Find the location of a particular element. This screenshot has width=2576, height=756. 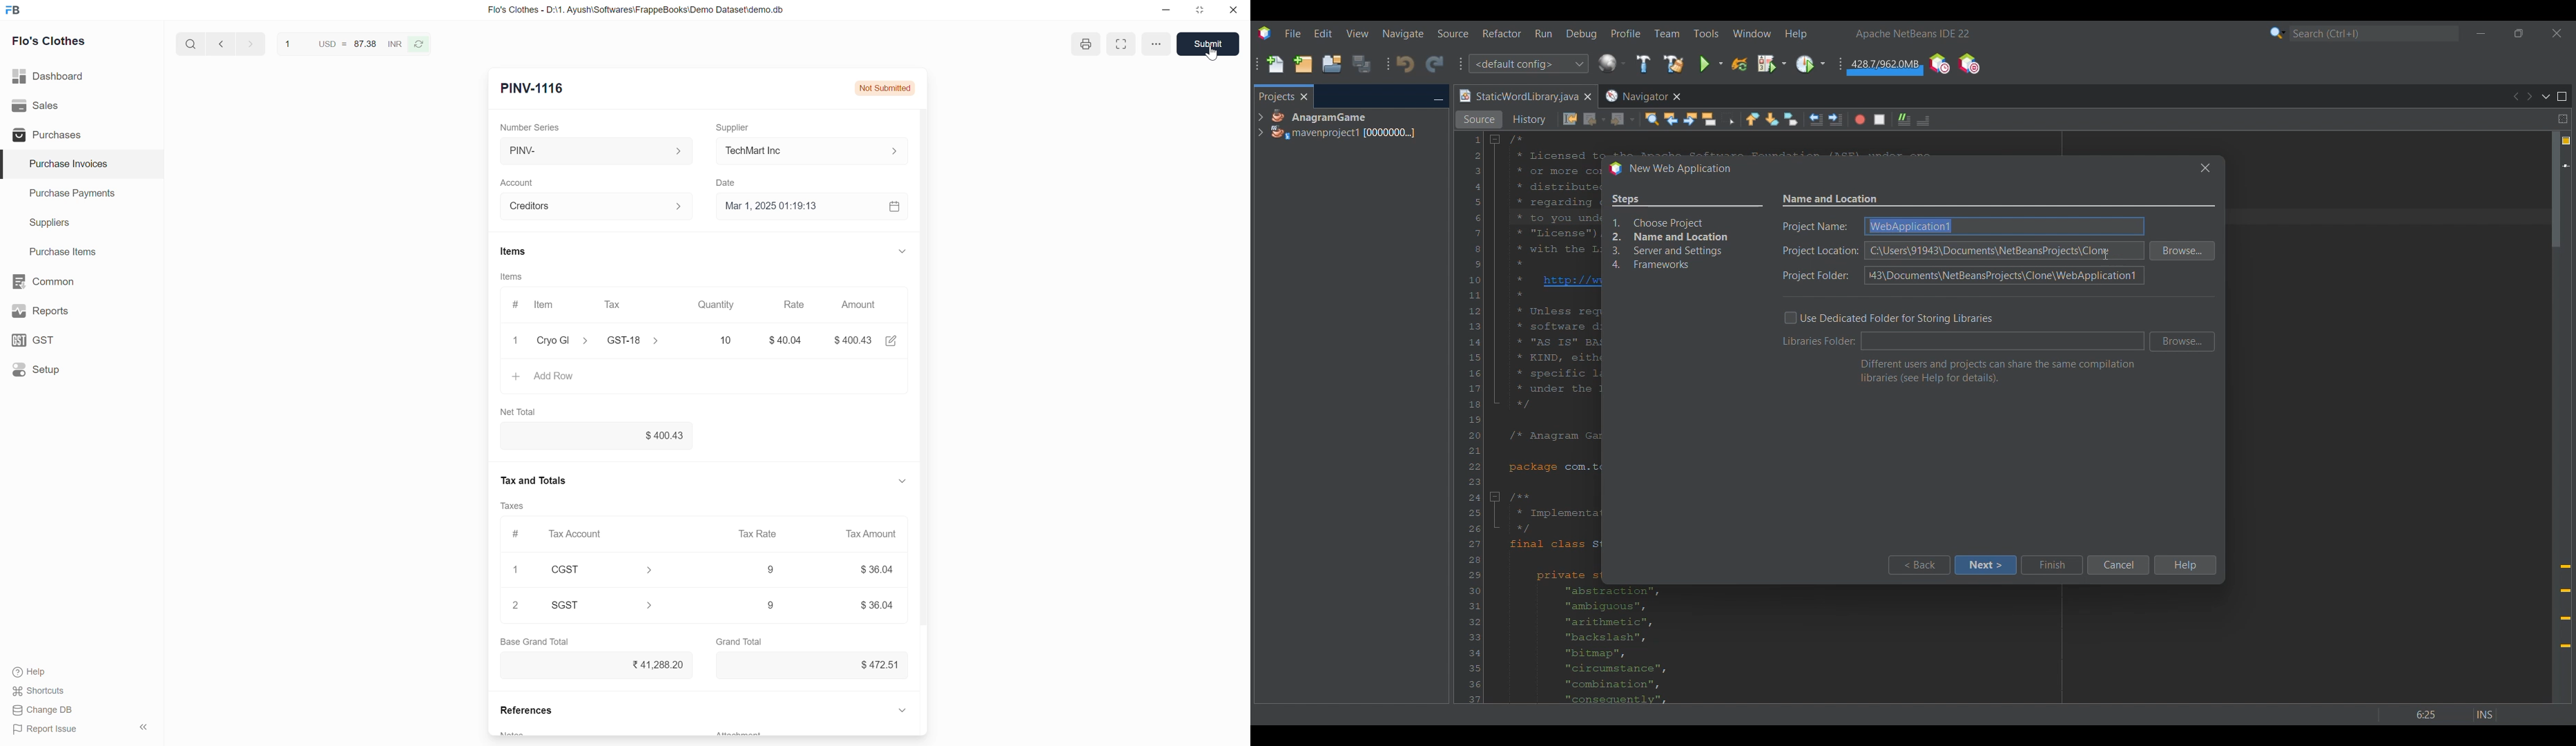

$47.25 is located at coordinates (876, 664).